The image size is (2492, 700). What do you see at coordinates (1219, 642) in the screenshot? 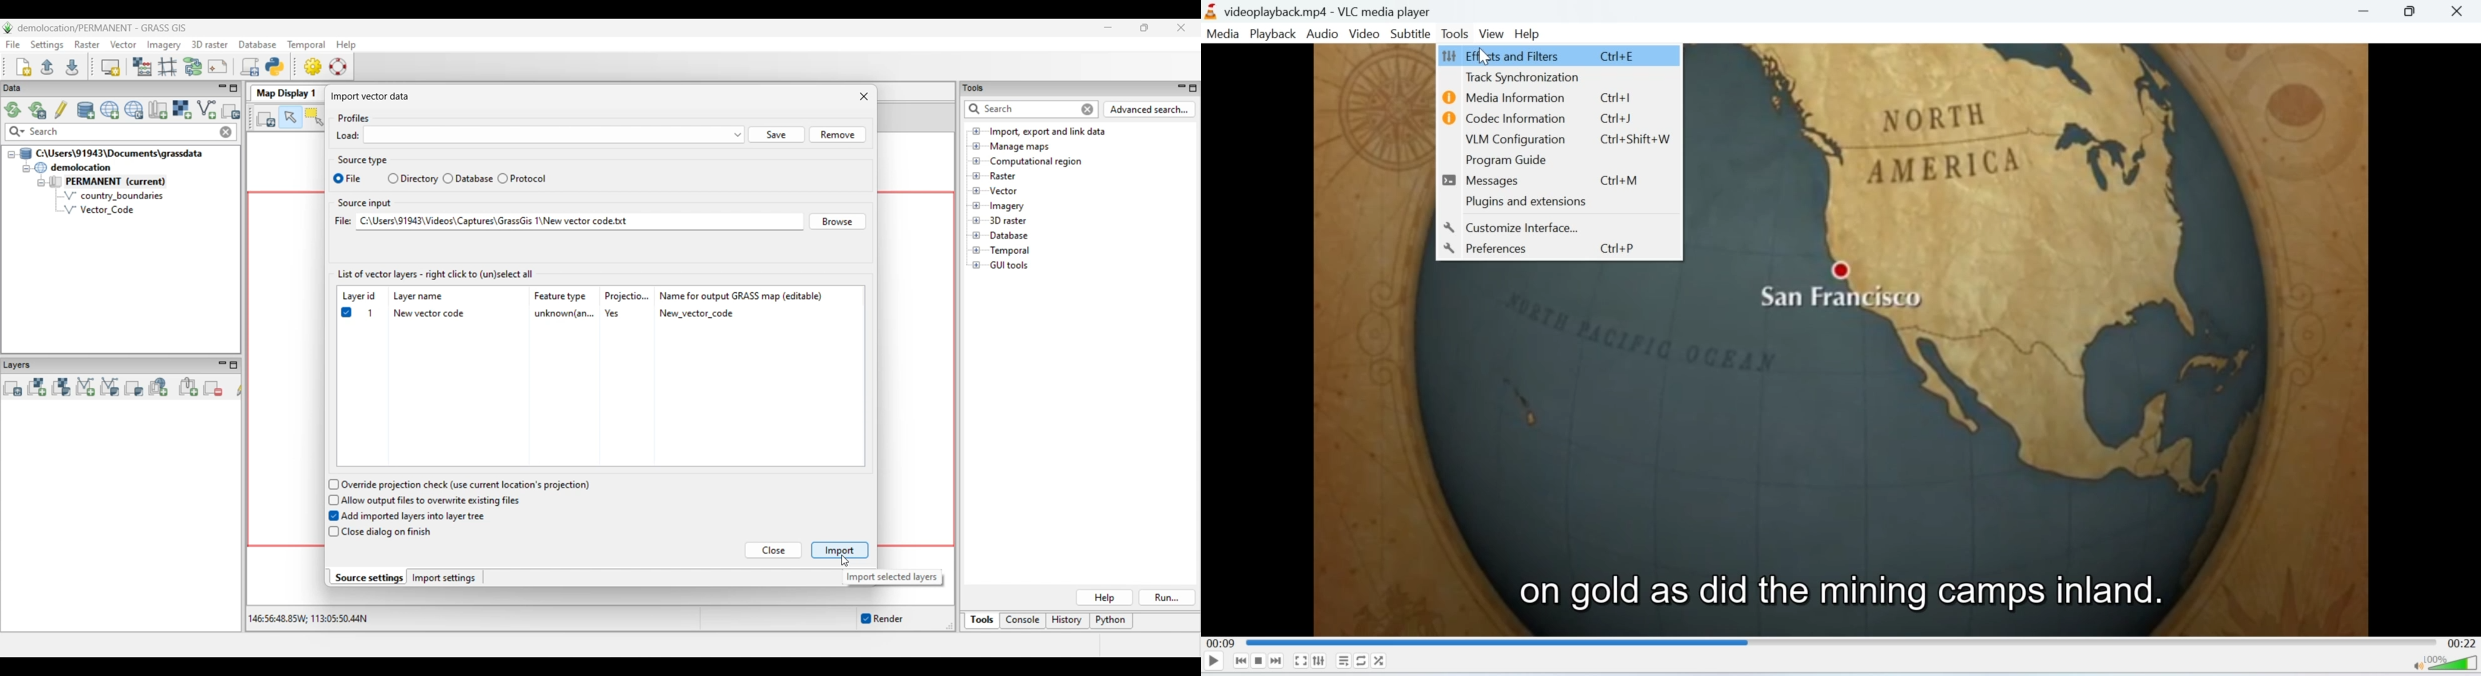
I see `00:09` at bounding box center [1219, 642].